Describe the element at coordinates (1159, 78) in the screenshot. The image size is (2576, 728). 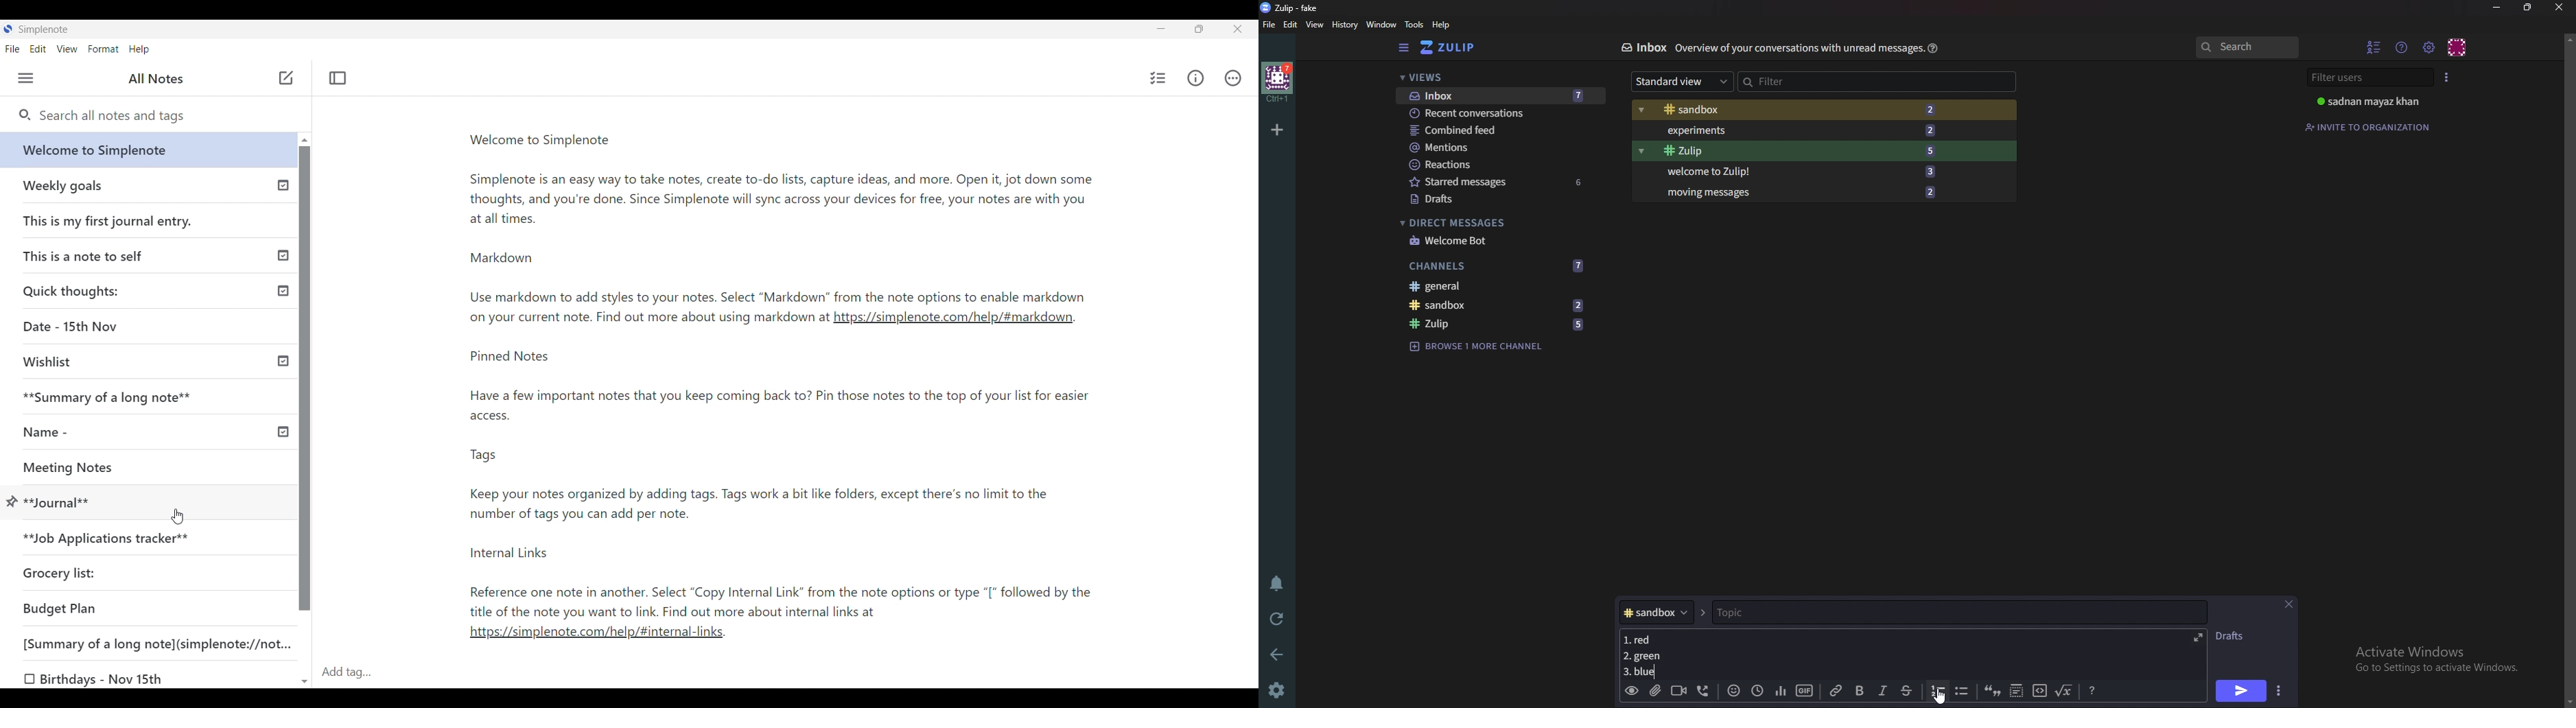
I see `Insert checklist` at that location.